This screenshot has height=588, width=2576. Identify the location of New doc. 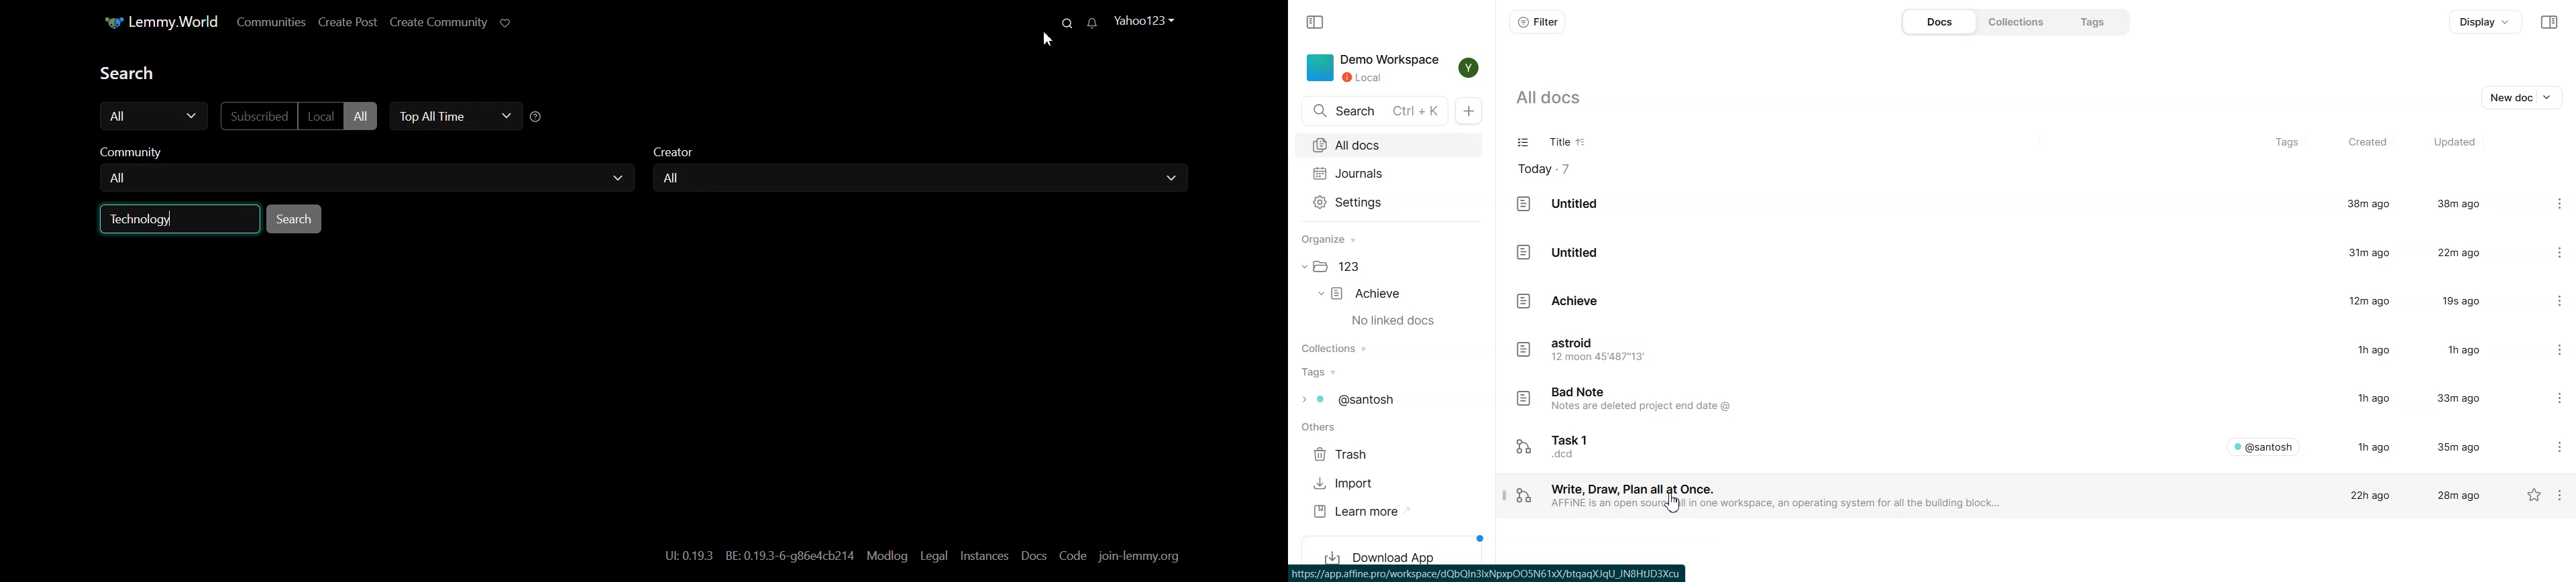
(2524, 96).